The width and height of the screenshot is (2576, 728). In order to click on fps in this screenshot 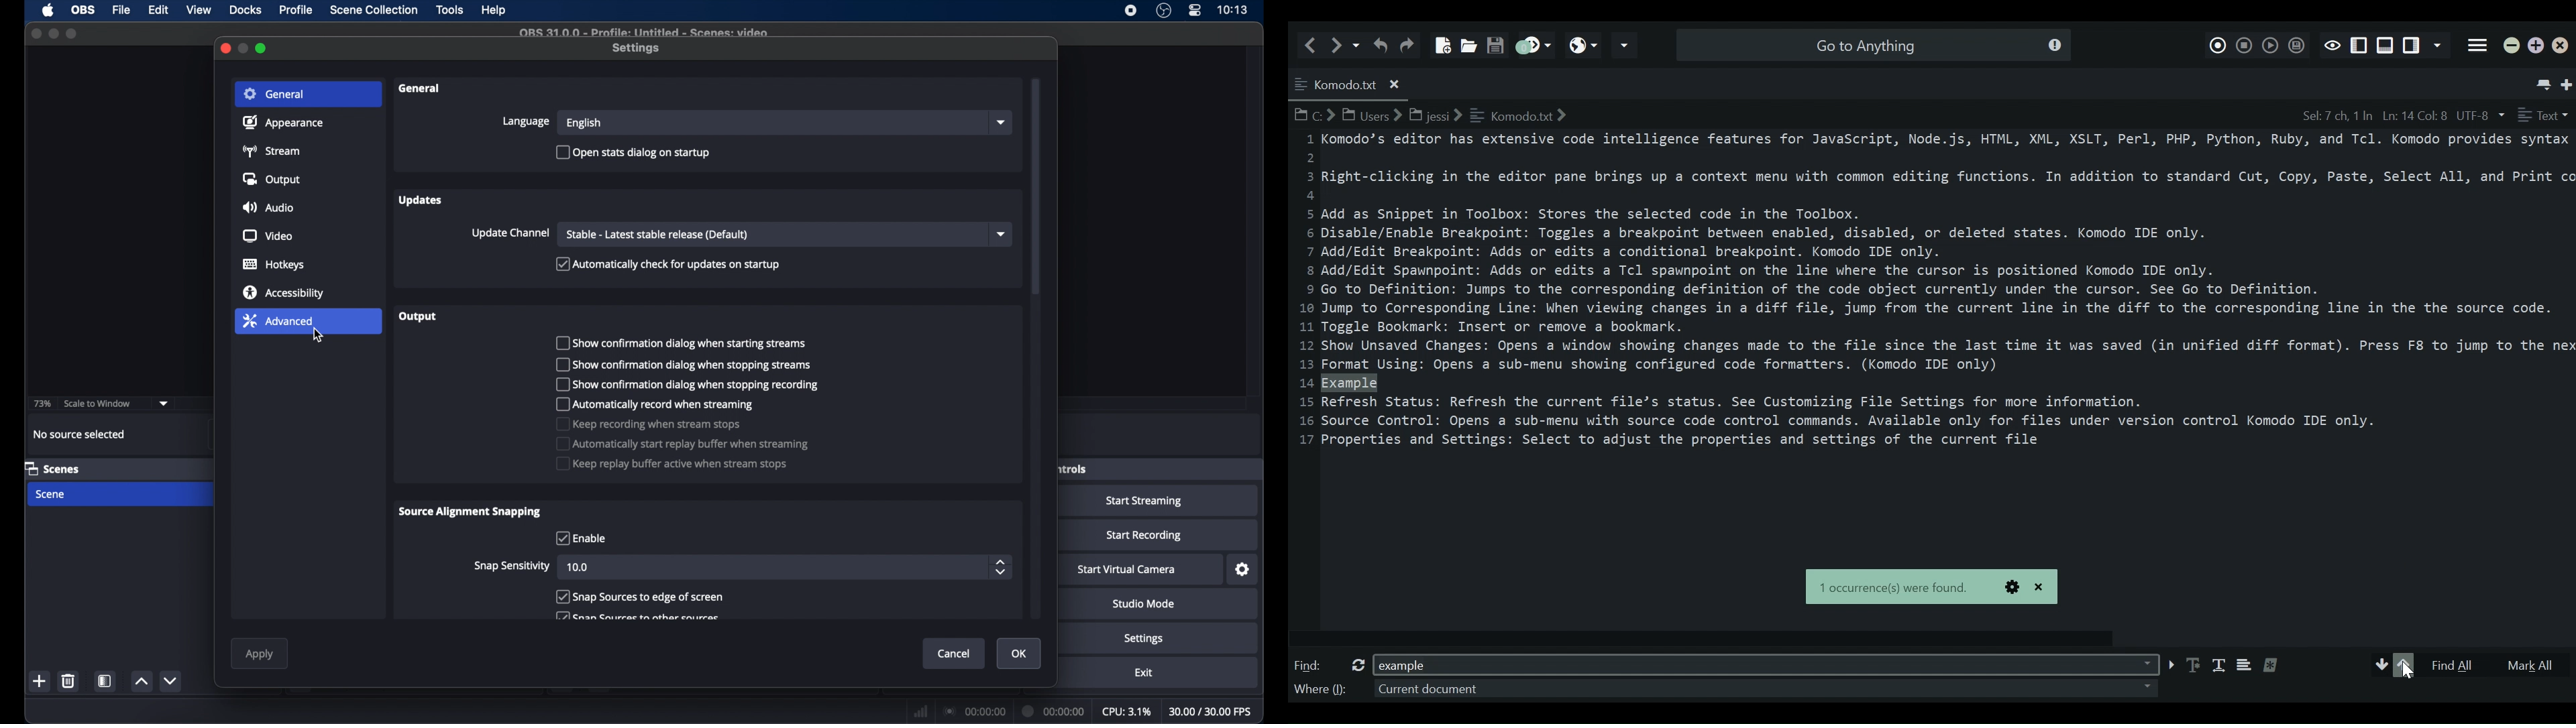, I will do `click(1211, 712)`.